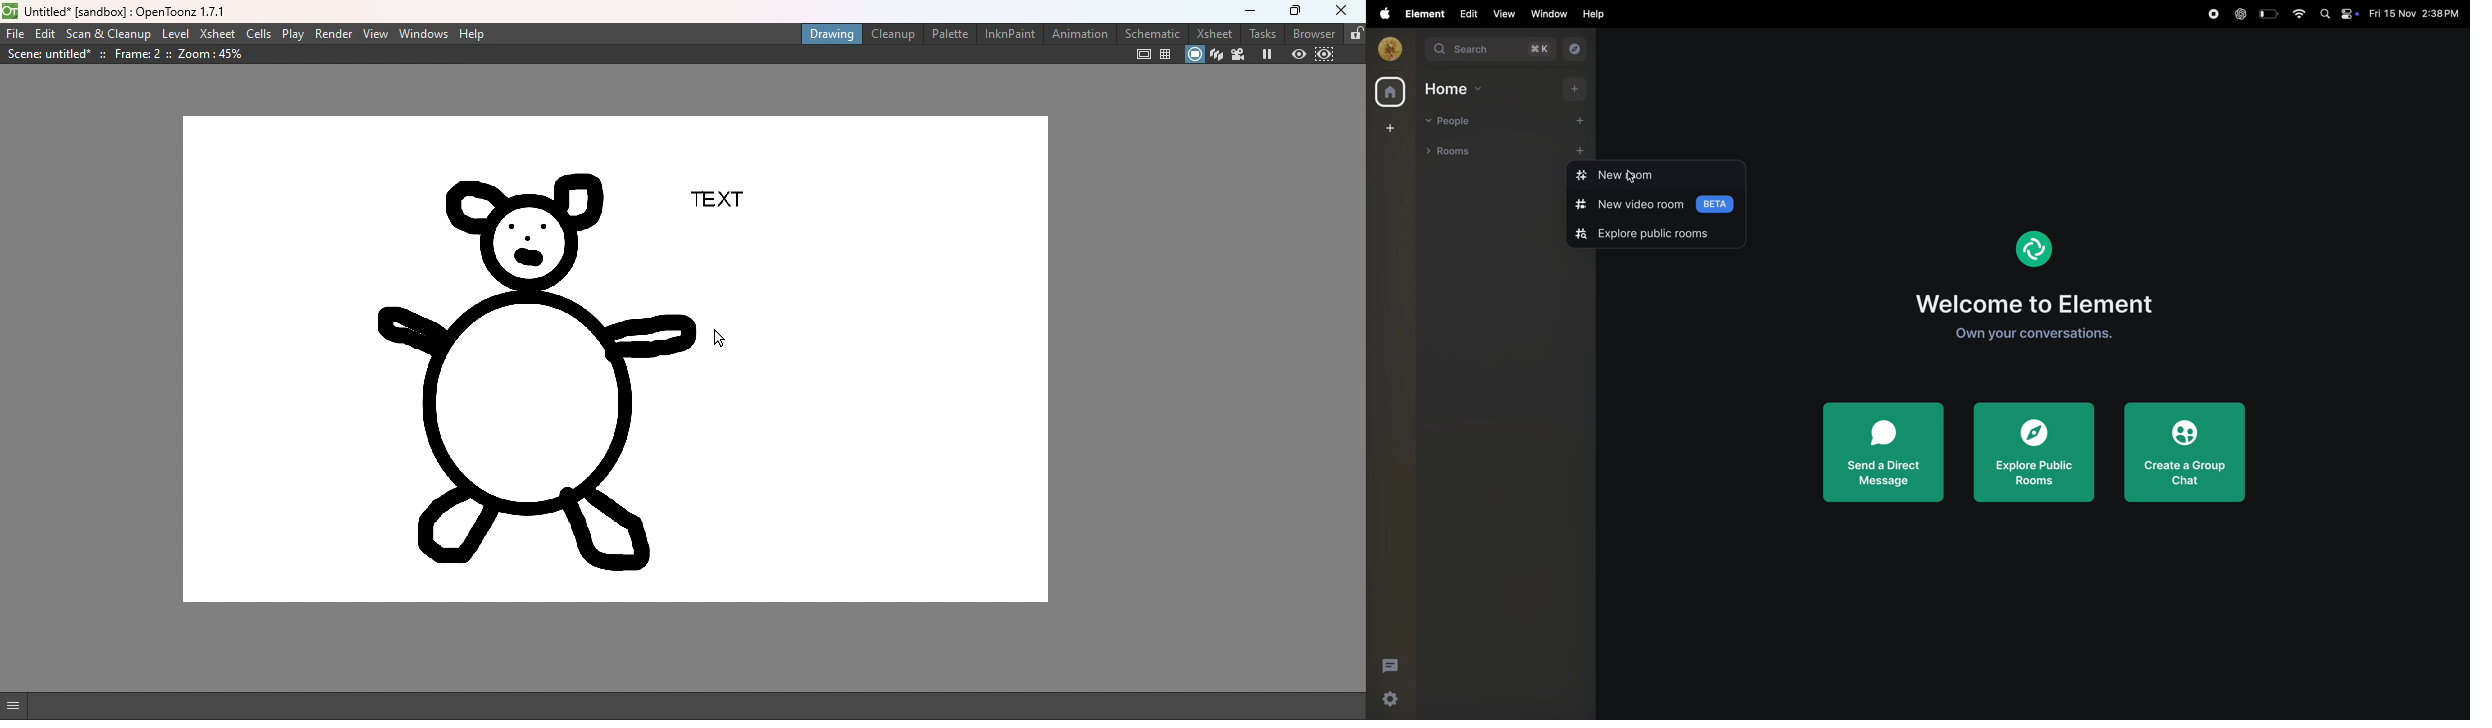  What do you see at coordinates (1142, 54) in the screenshot?
I see `Safe area` at bounding box center [1142, 54].